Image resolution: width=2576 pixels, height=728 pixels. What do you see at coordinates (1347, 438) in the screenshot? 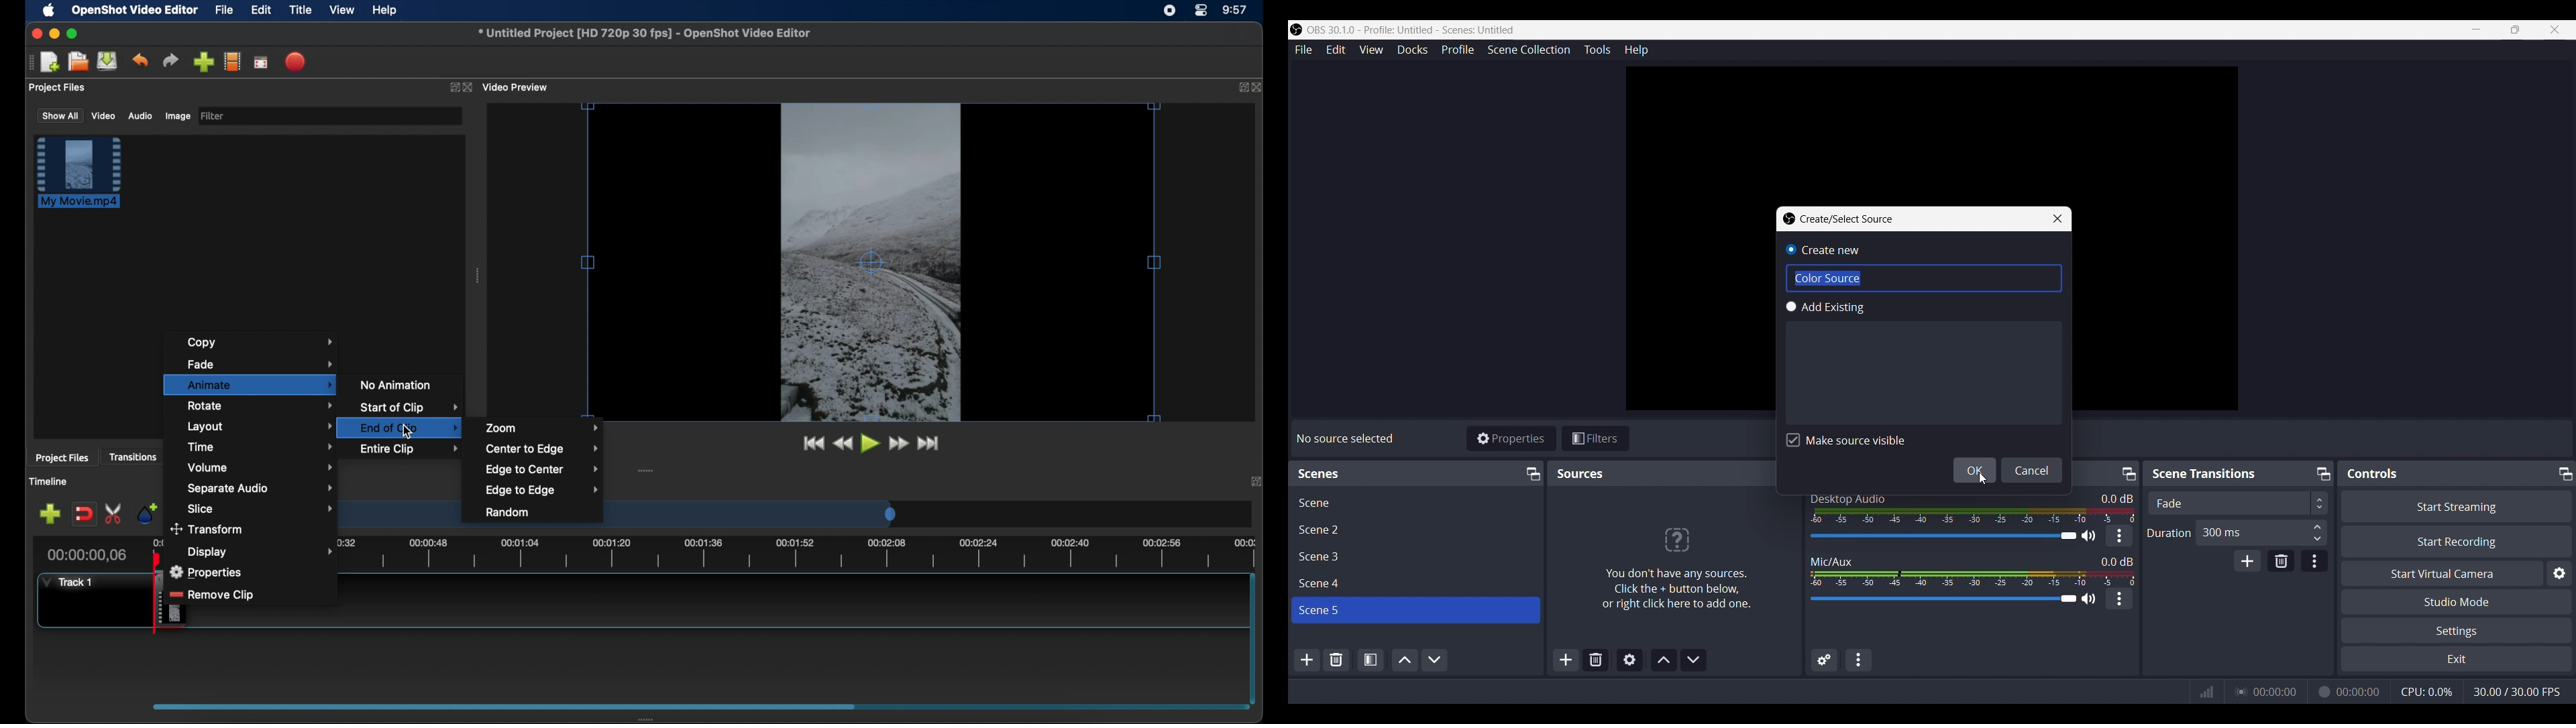
I see `Text` at bounding box center [1347, 438].